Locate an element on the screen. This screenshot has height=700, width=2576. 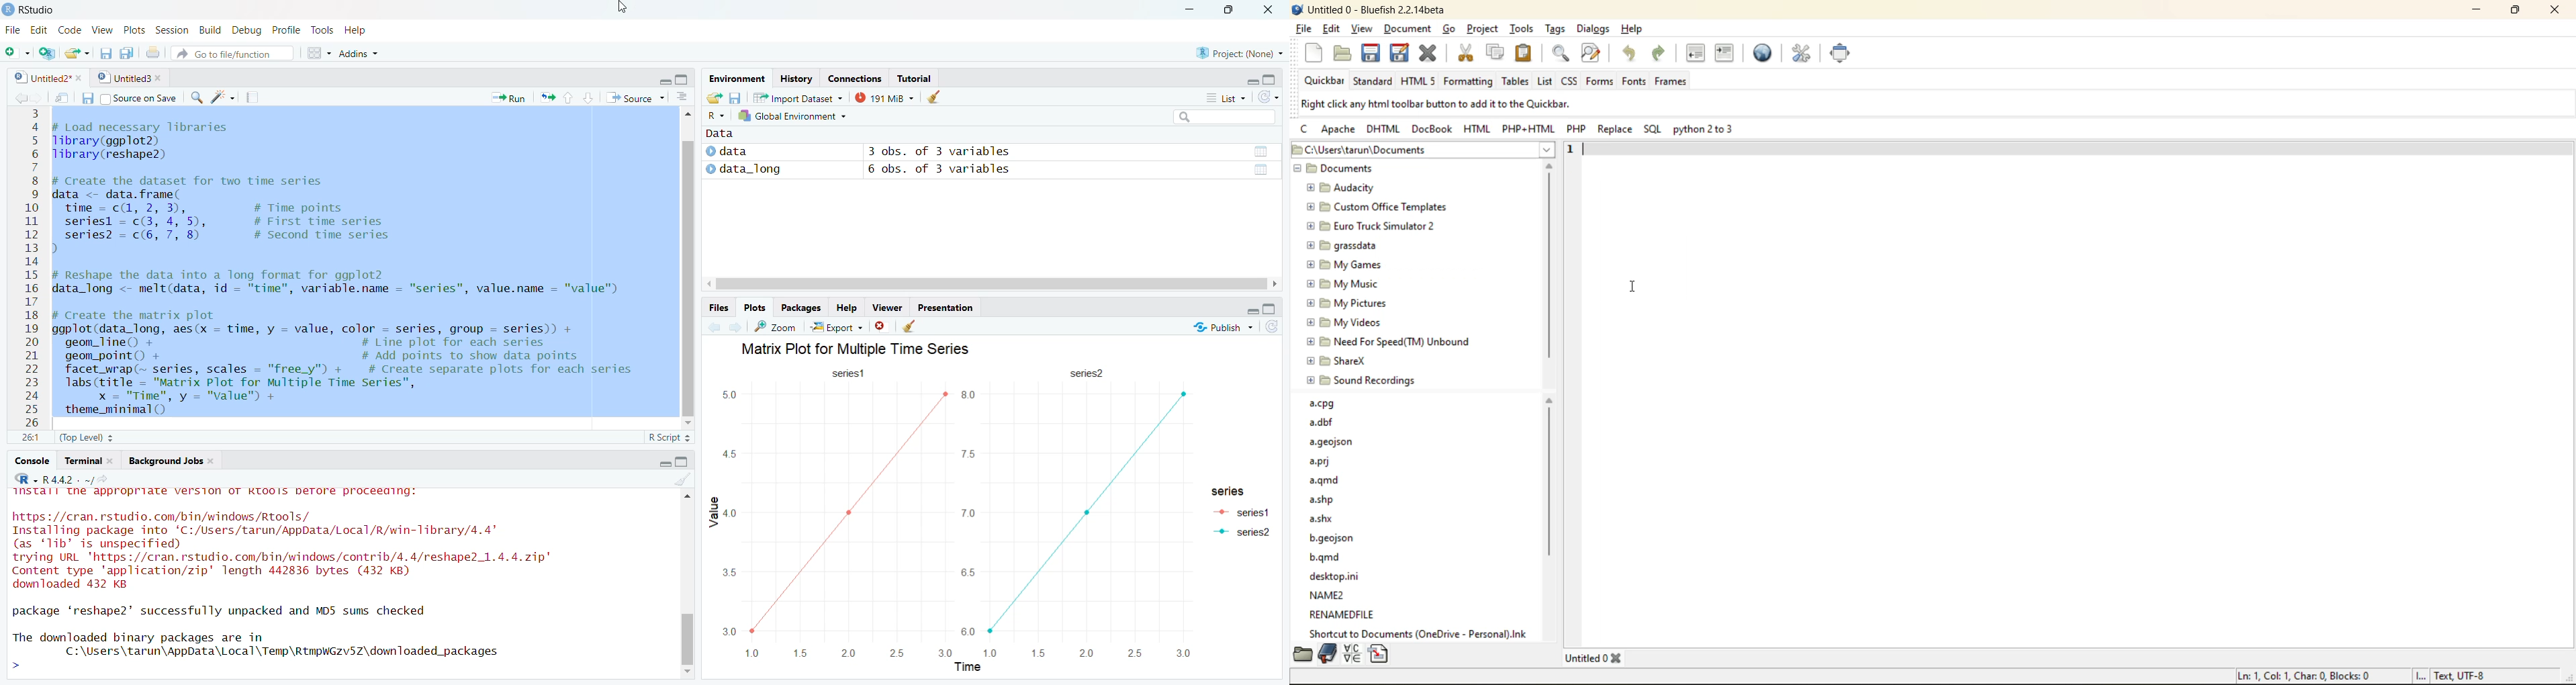
Environment is located at coordinates (735, 79).